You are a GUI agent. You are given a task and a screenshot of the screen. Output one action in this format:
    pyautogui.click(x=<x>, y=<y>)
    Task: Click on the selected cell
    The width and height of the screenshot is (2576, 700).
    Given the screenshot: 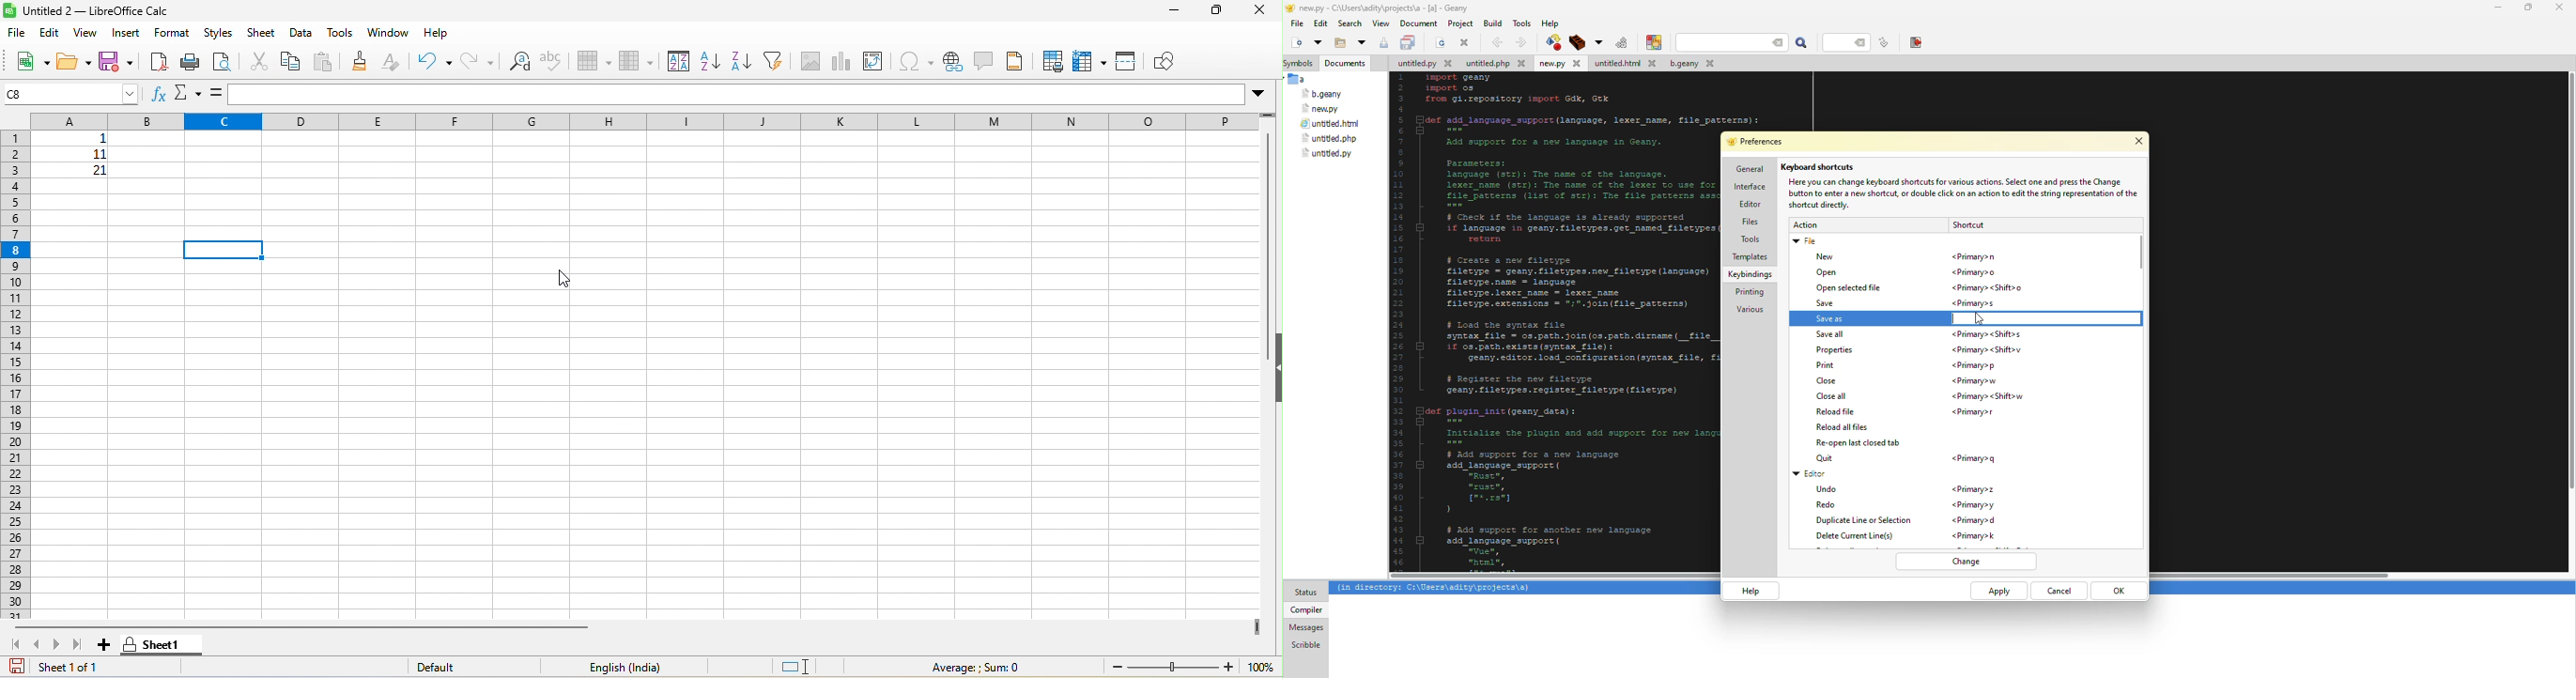 What is the action you would take?
    pyautogui.click(x=224, y=249)
    